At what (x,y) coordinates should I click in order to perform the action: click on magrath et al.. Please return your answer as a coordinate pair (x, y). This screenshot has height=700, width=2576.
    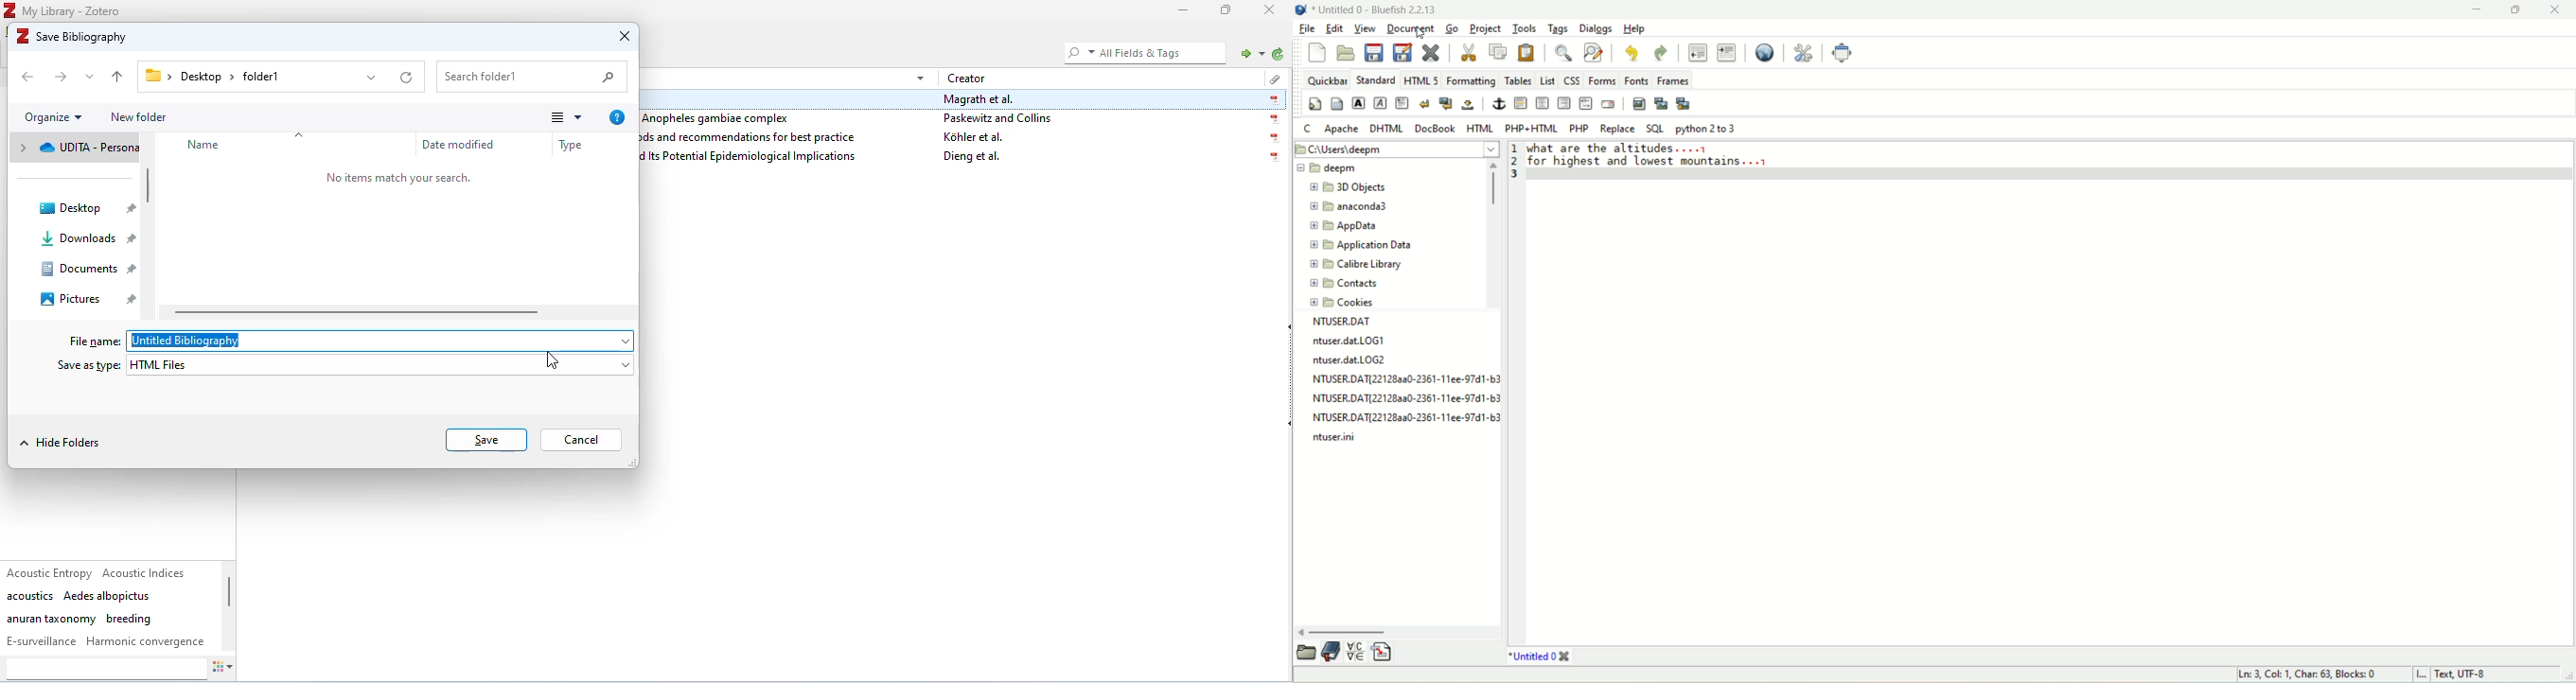
    Looking at the image, I should click on (980, 98).